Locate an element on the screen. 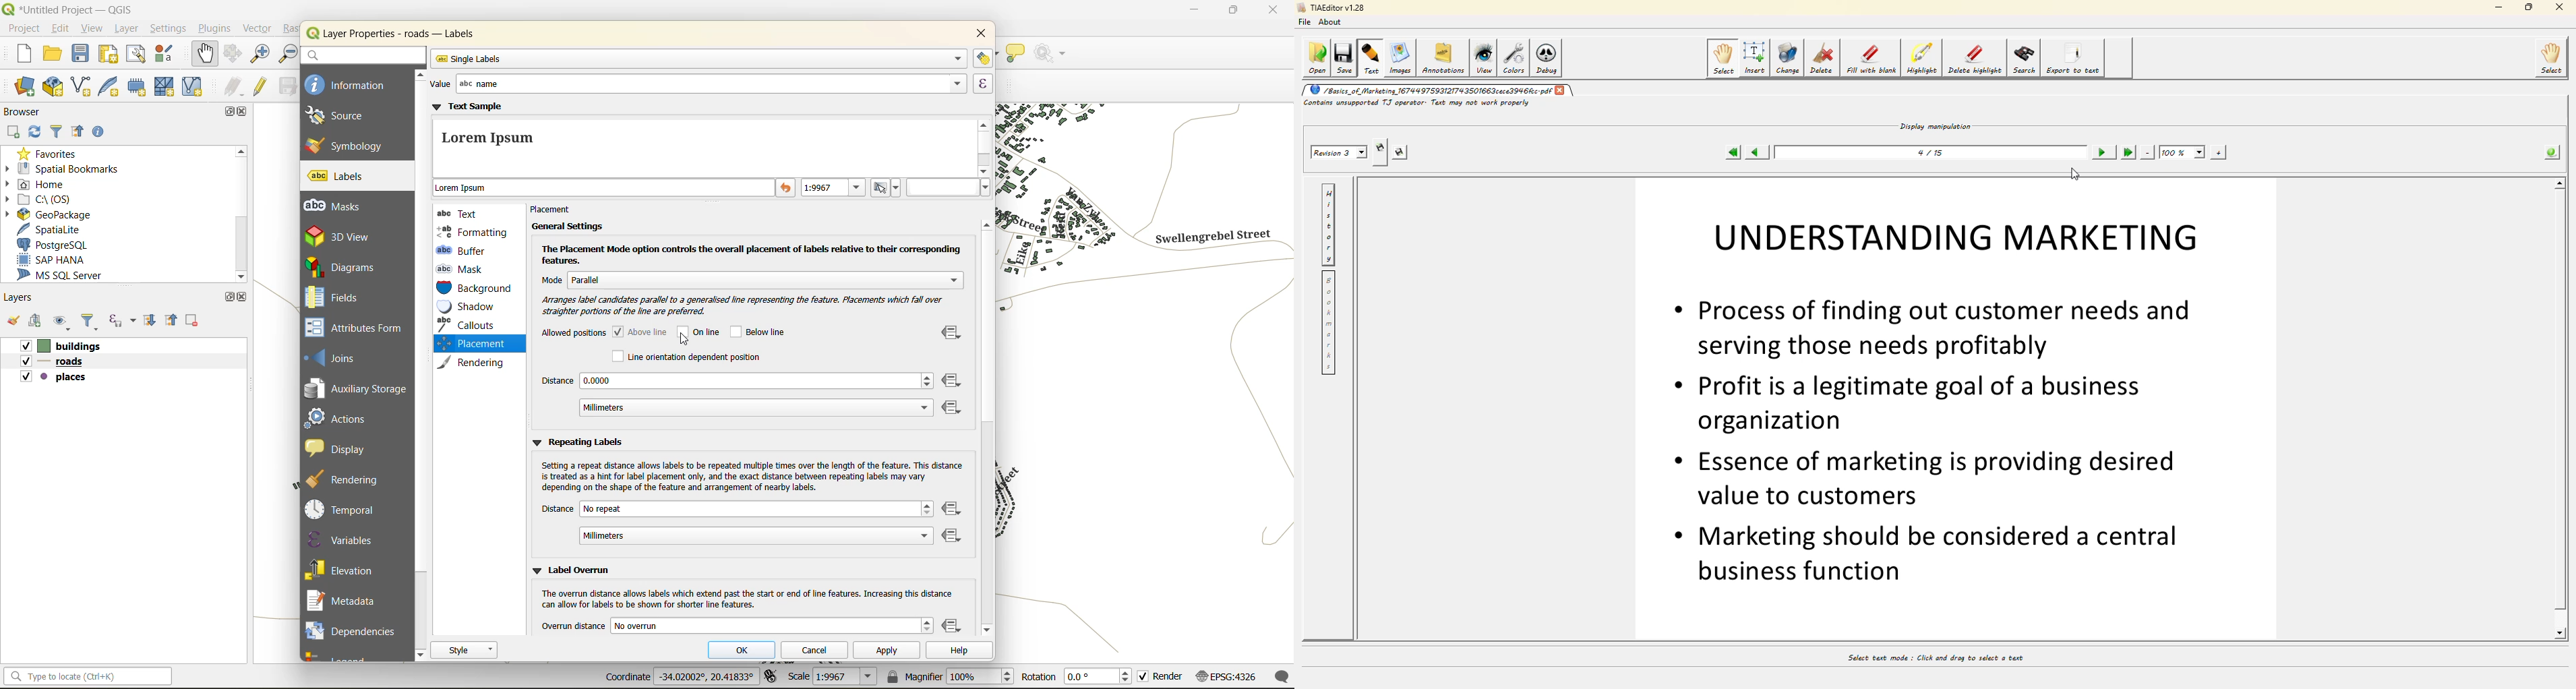 This screenshot has height=700, width=2576. help is located at coordinates (958, 652).